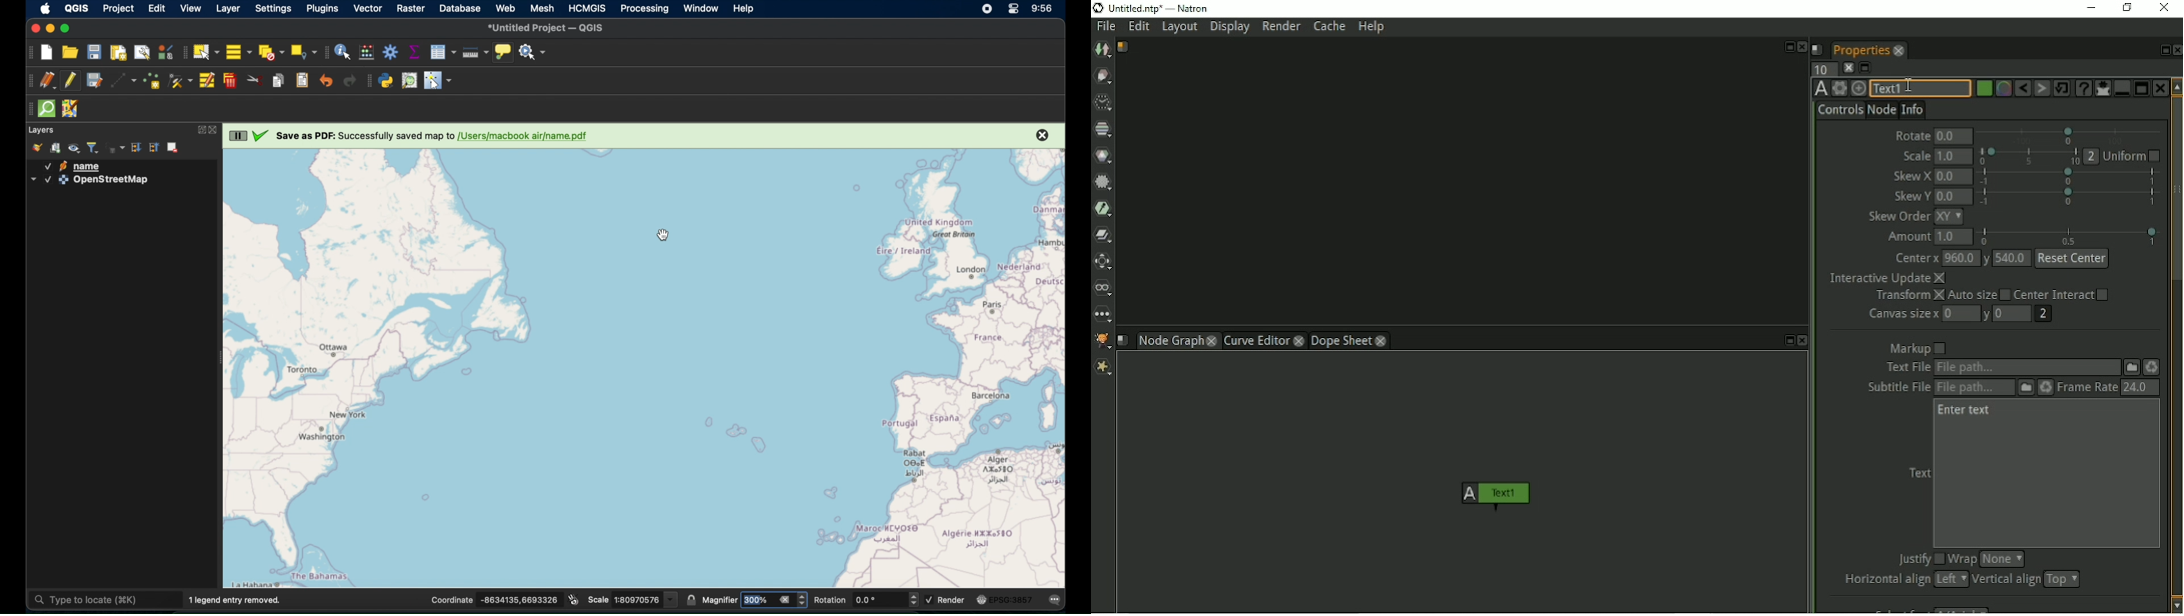 The height and width of the screenshot is (616, 2184). Describe the element at coordinates (1104, 77) in the screenshot. I see `Draw` at that location.